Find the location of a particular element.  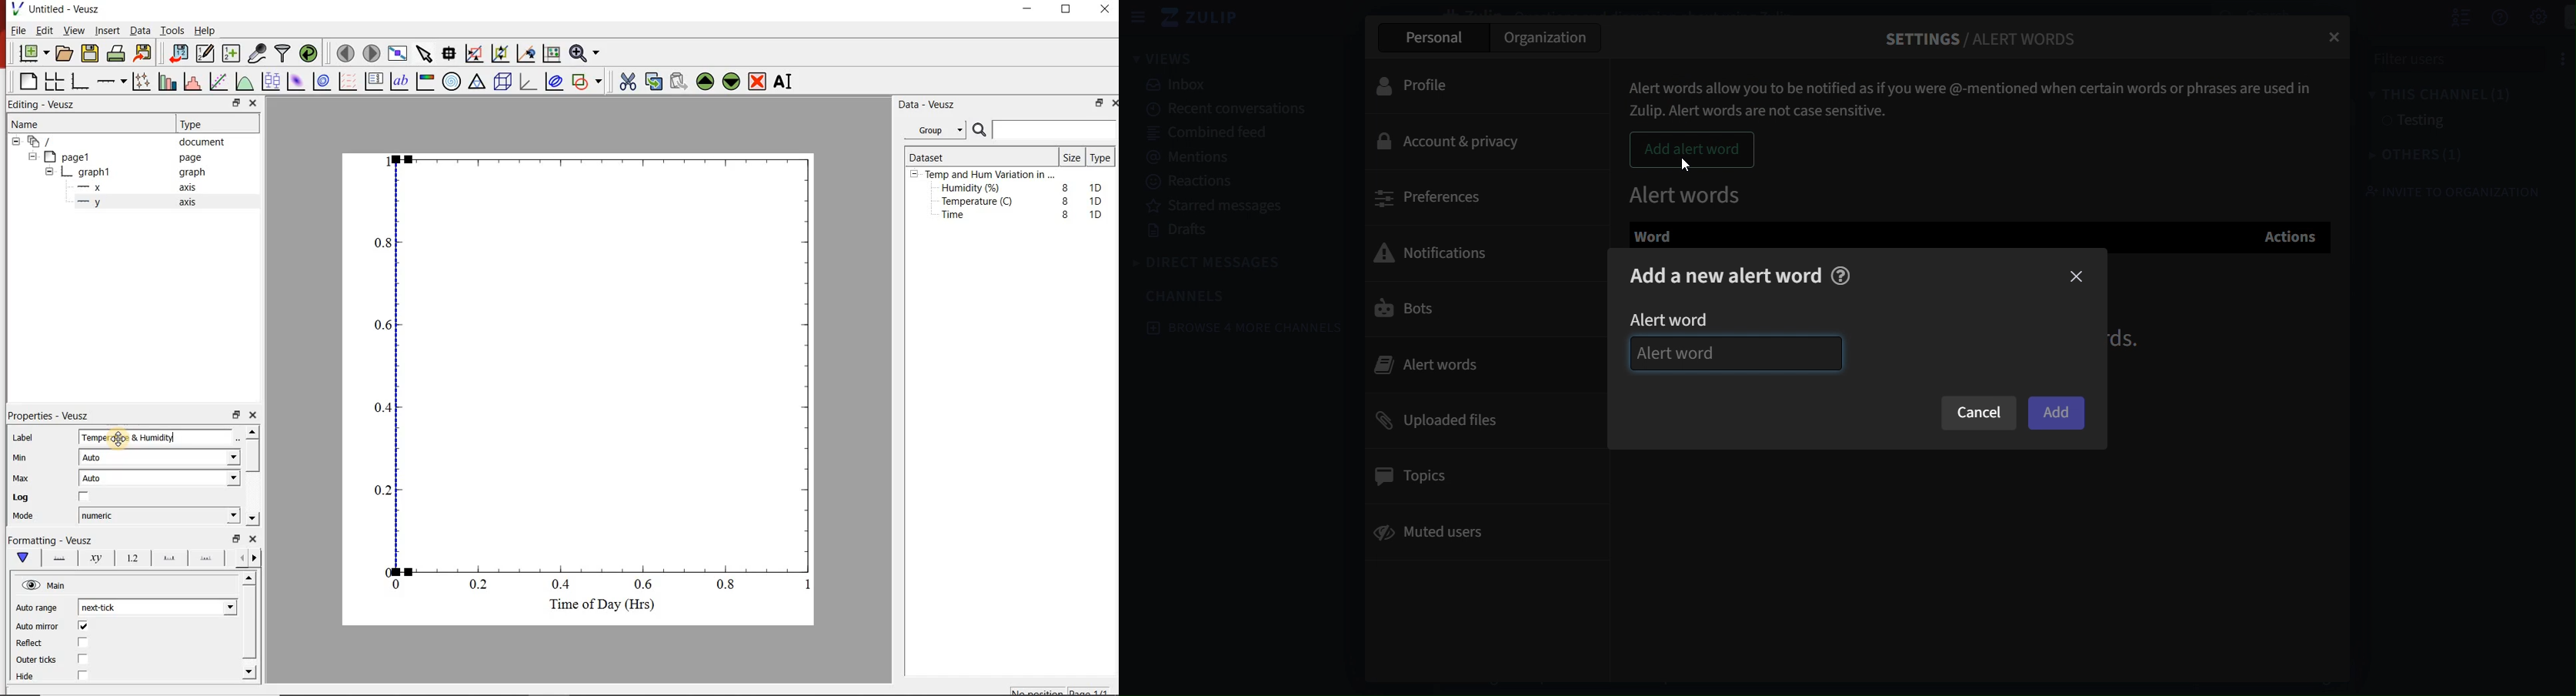

invite to organization is located at coordinates (2448, 192).